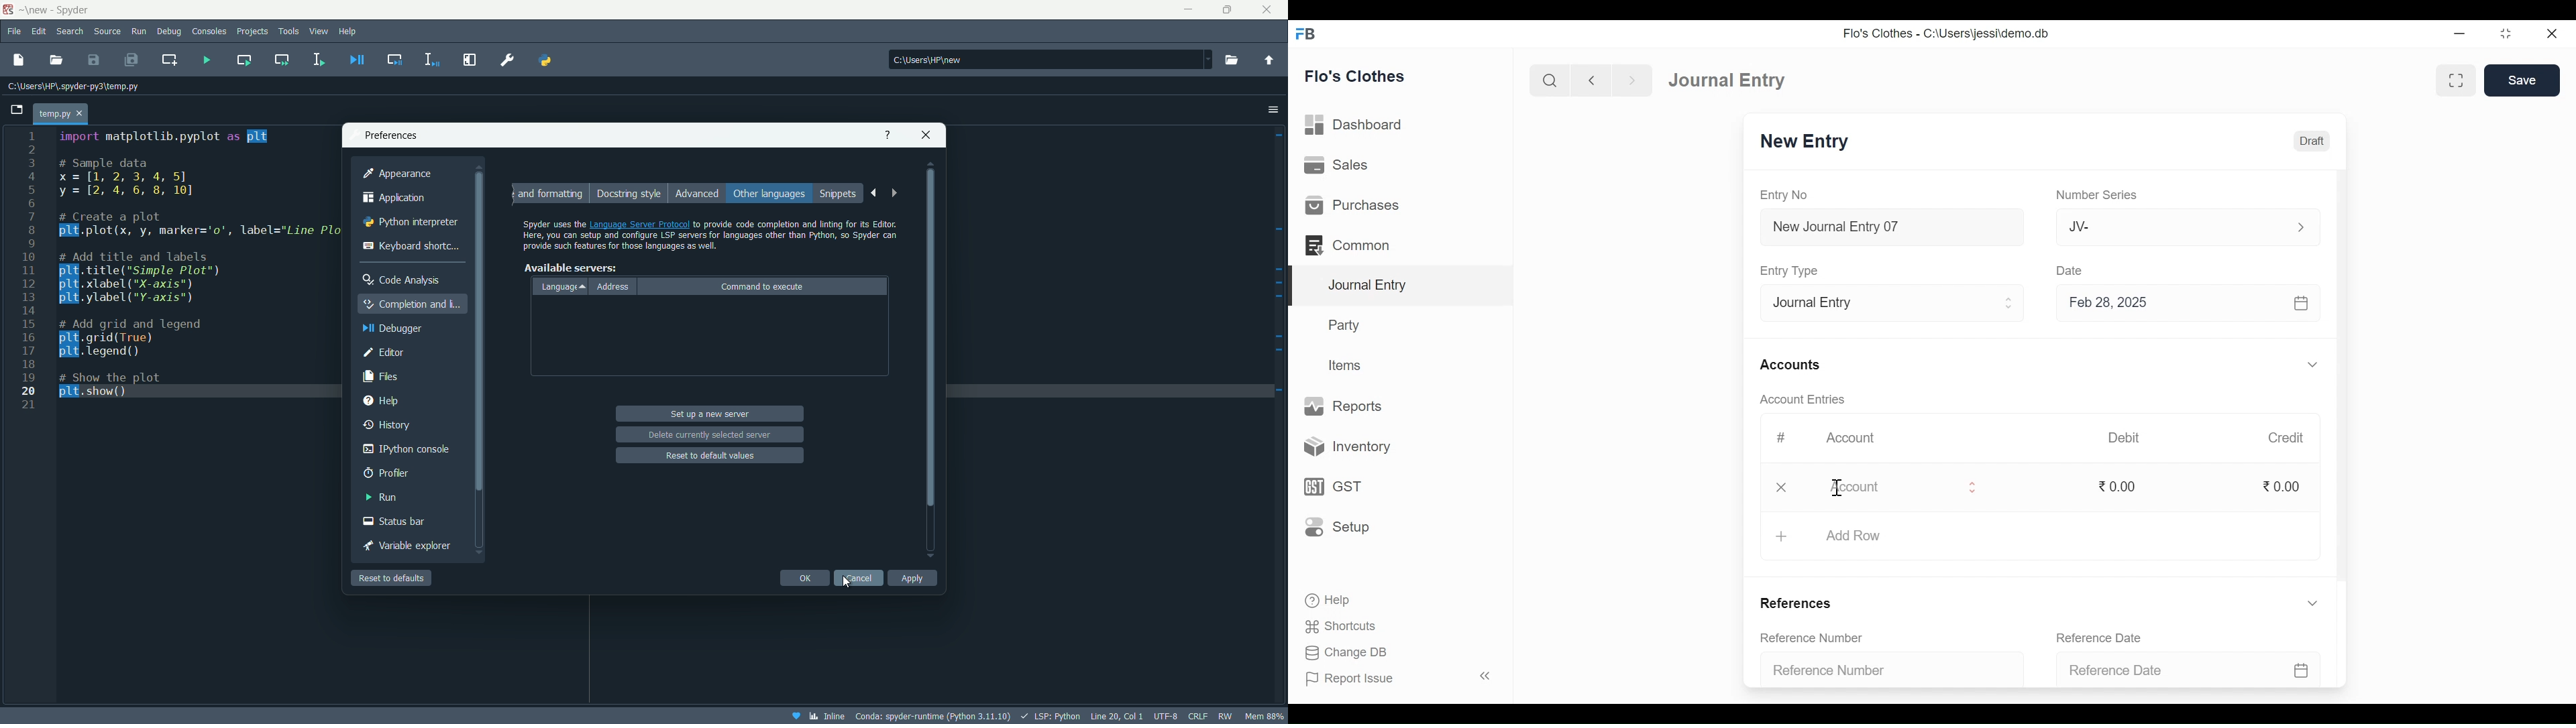 Image resolution: width=2576 pixels, height=728 pixels. Describe the element at coordinates (1306, 34) in the screenshot. I see `Frappe Books Desktop Icon` at that location.